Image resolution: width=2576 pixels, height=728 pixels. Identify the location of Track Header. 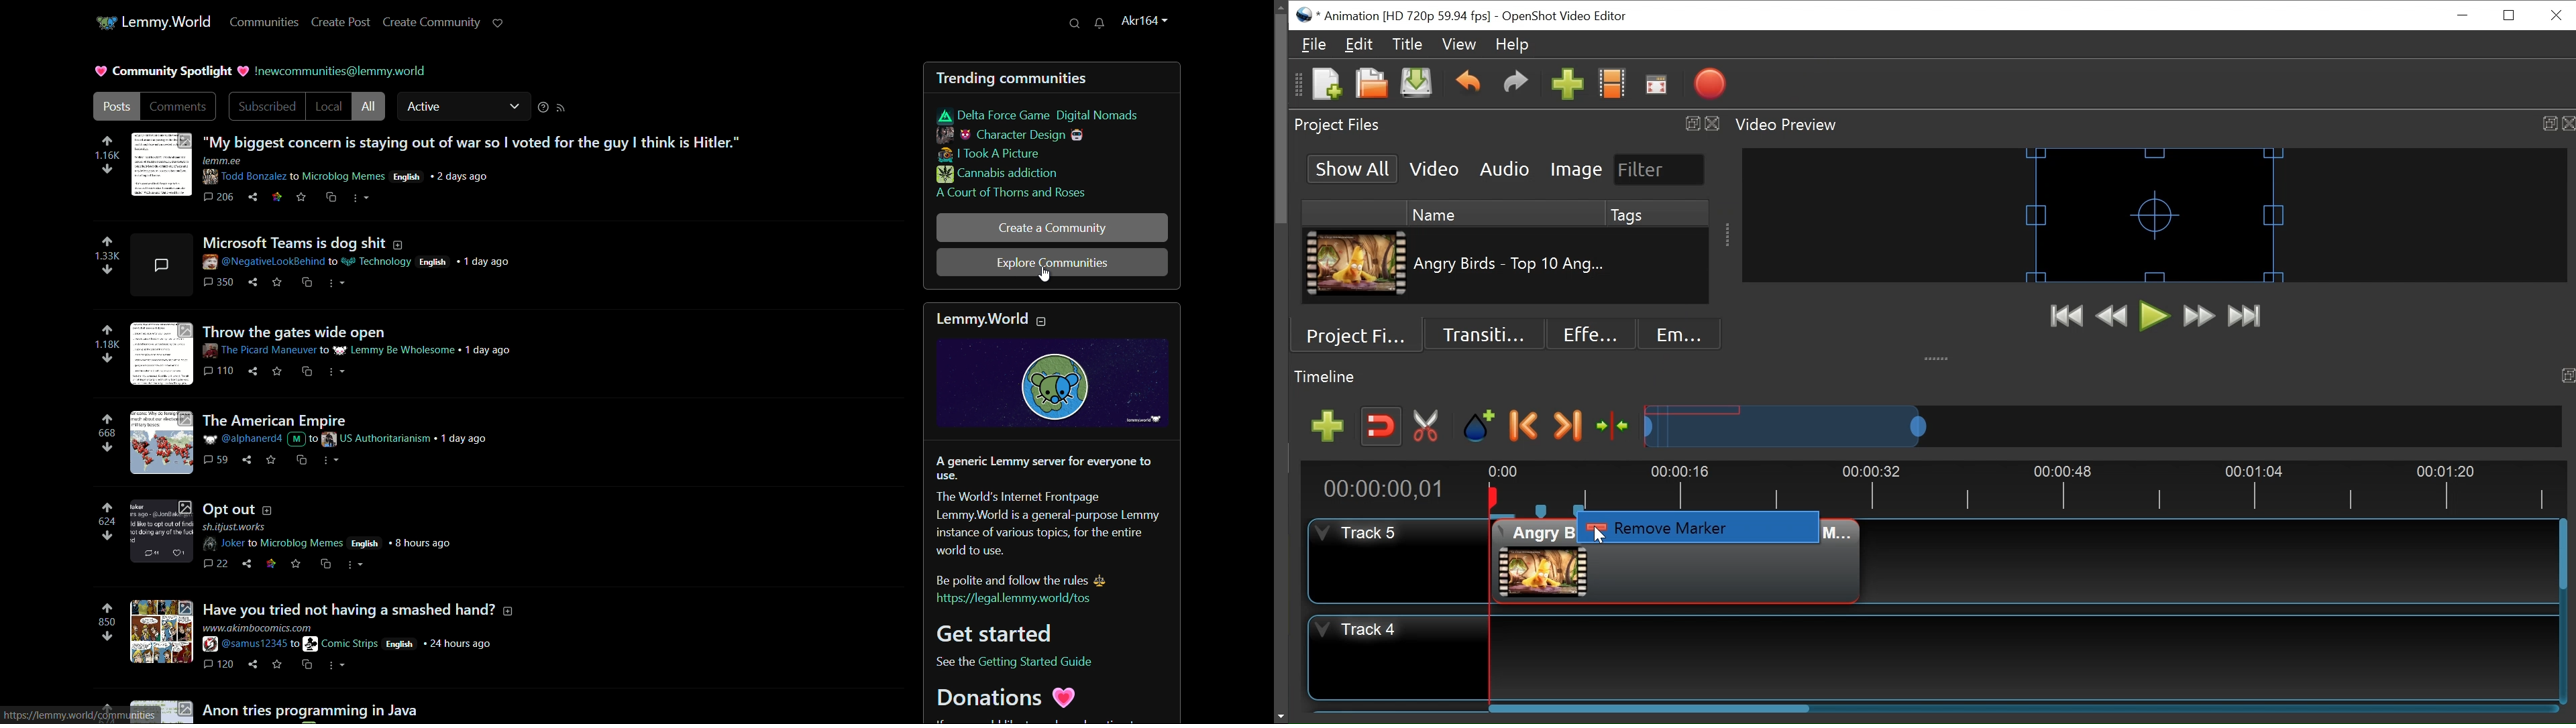
(1398, 656).